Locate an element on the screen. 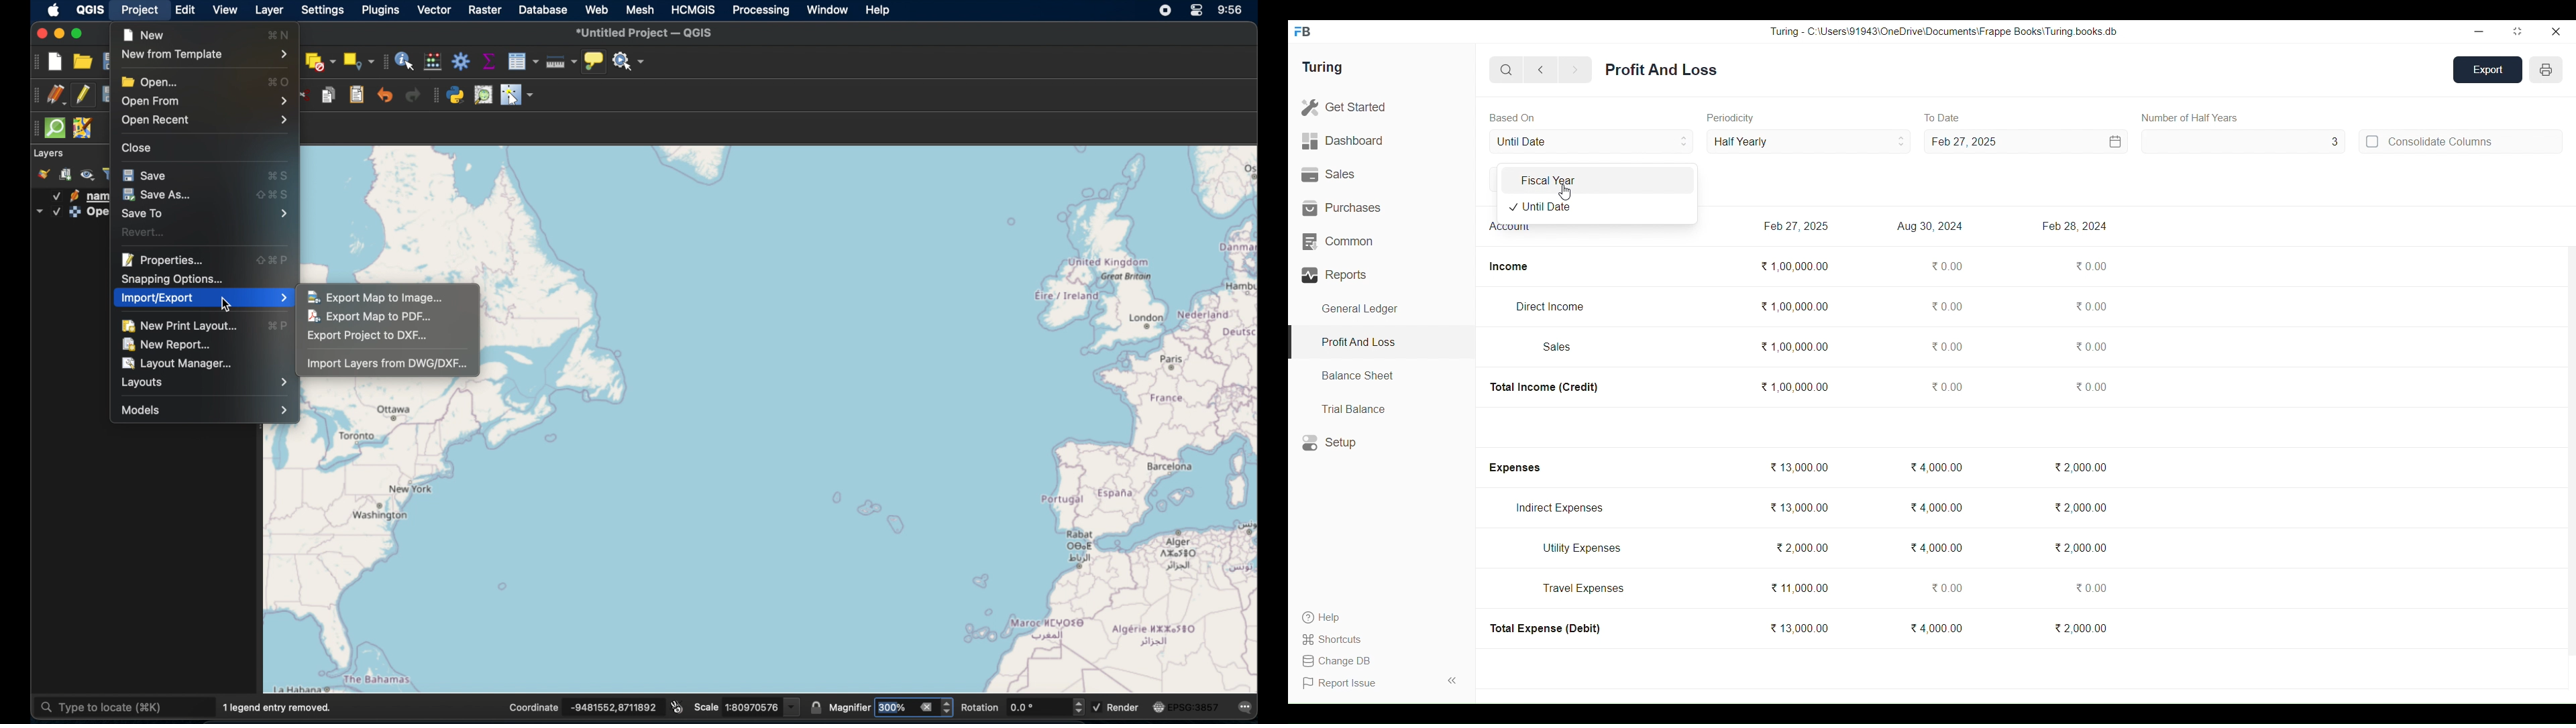  Half Yearly is located at coordinates (1809, 141).